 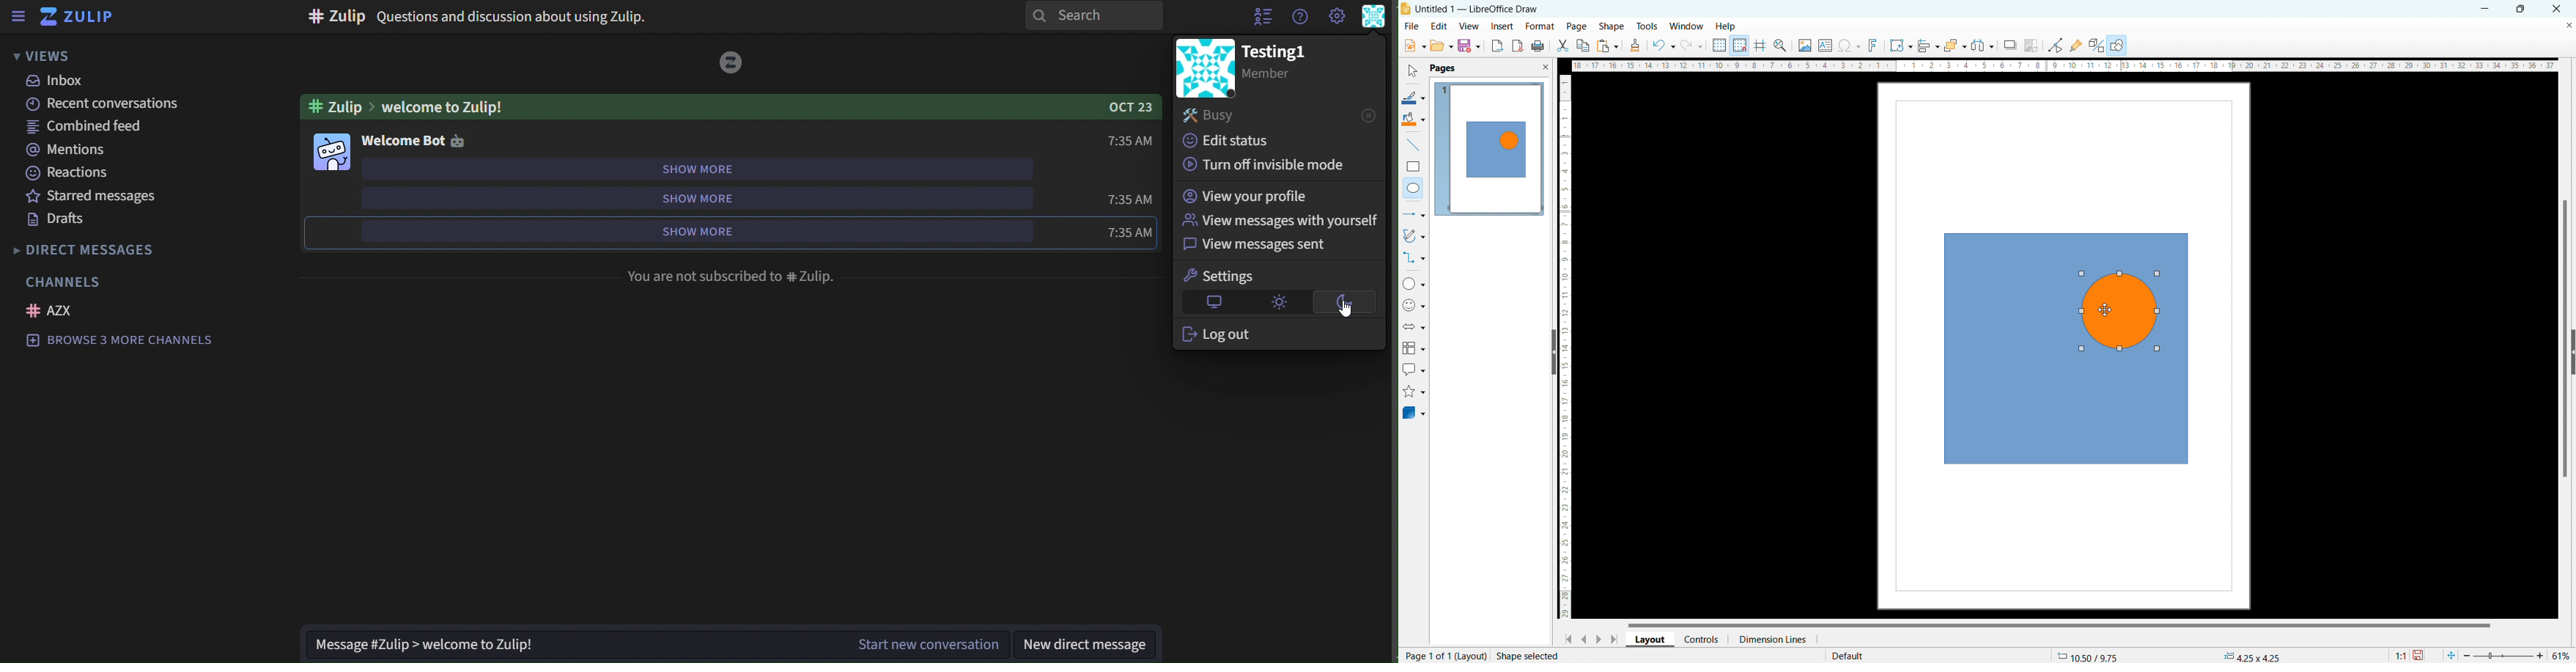 I want to click on turn off invisible mode, so click(x=1266, y=164).